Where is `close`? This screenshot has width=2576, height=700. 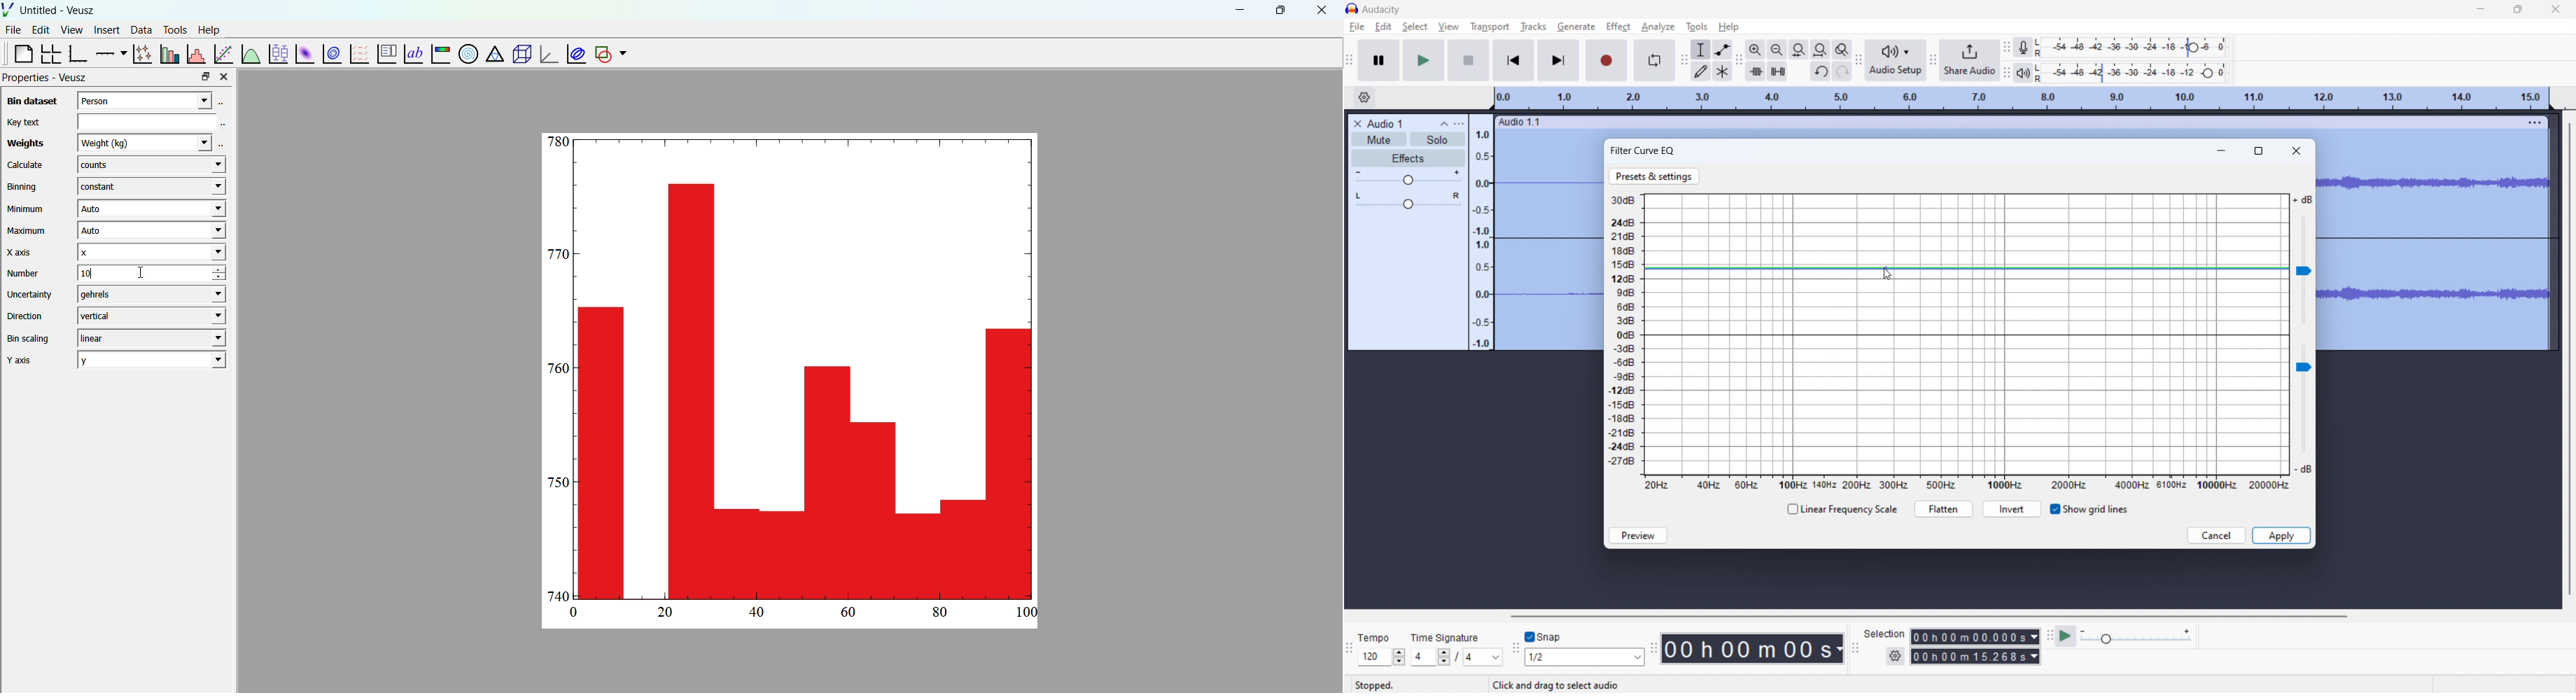 close is located at coordinates (2556, 8).